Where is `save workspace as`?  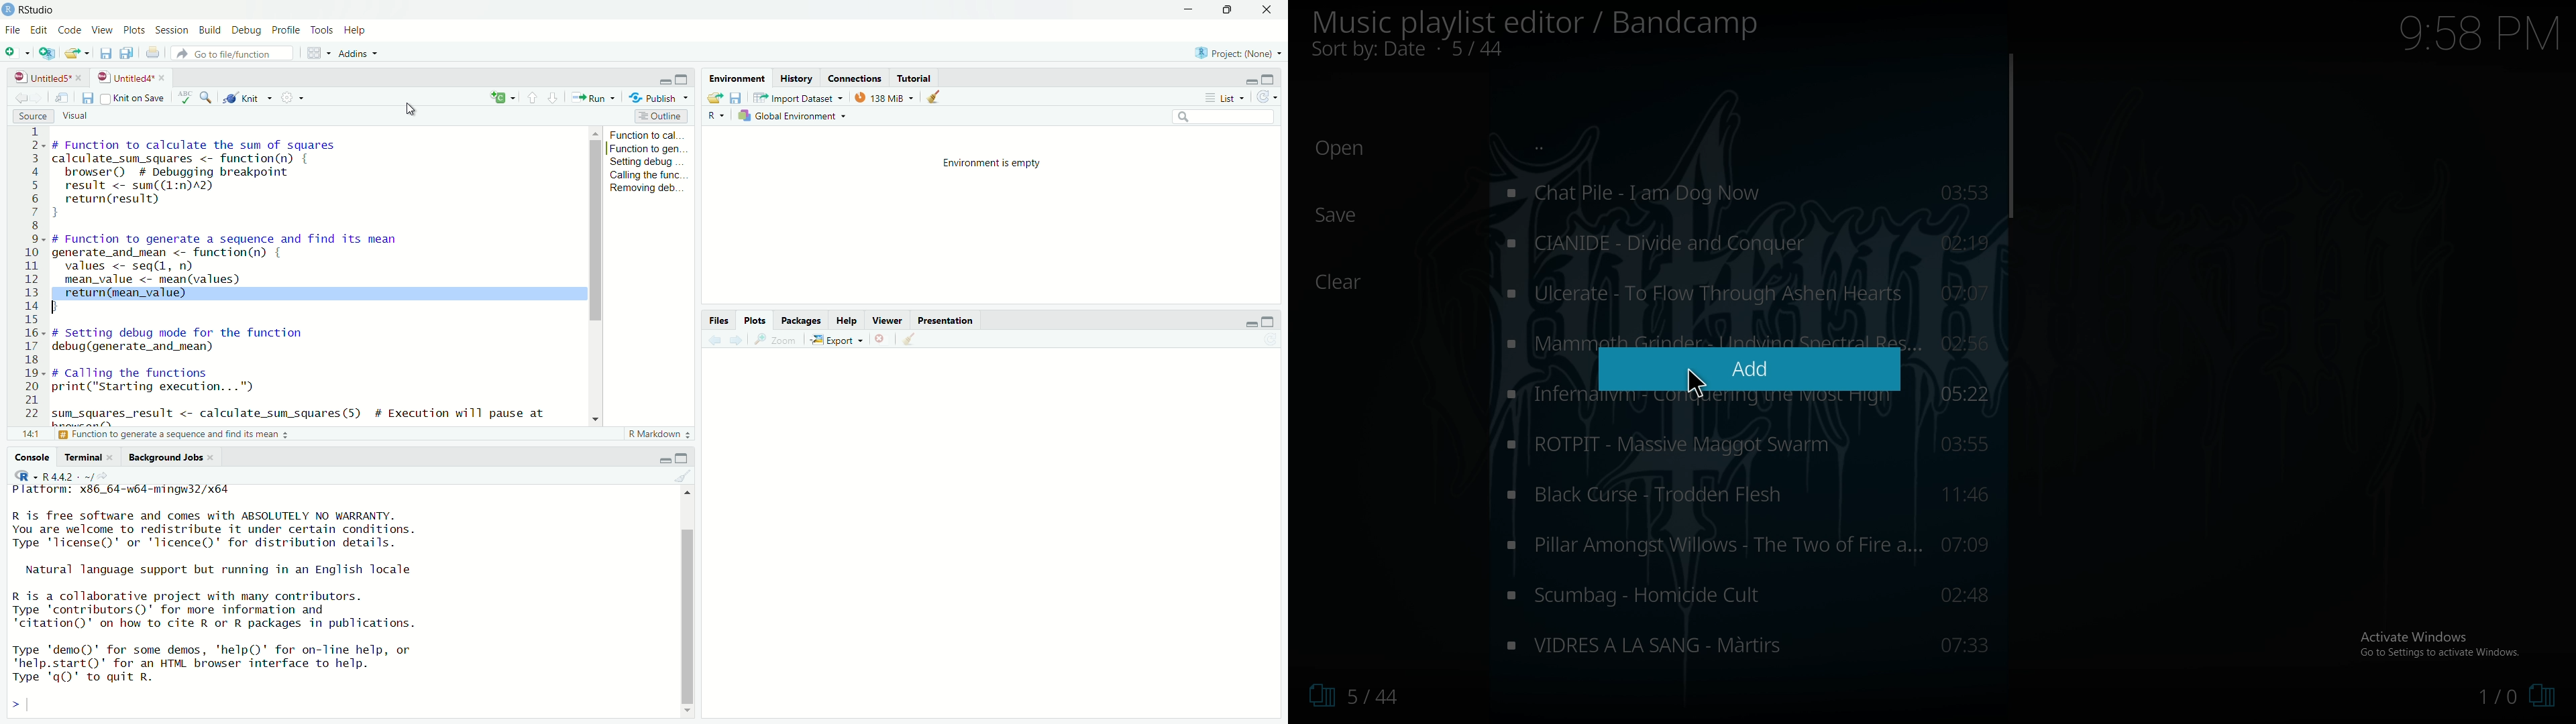 save workspace as is located at coordinates (739, 99).